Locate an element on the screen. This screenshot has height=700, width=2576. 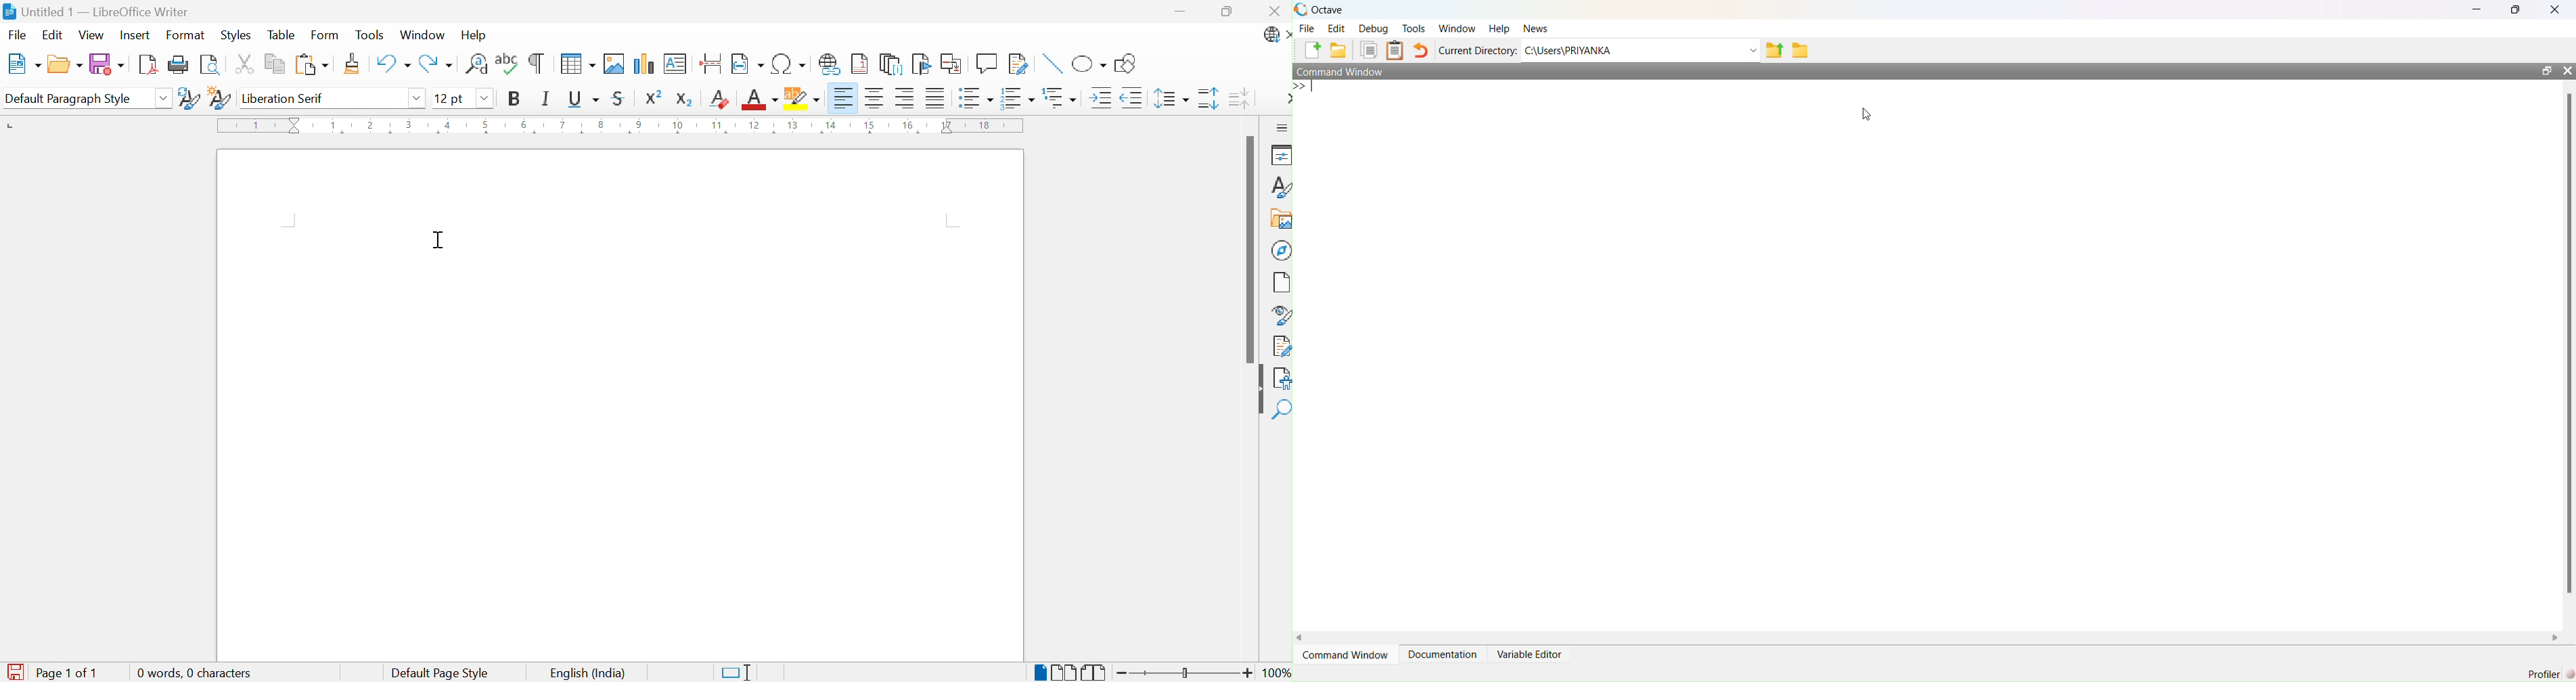
open in separate window is located at coordinates (2548, 71).